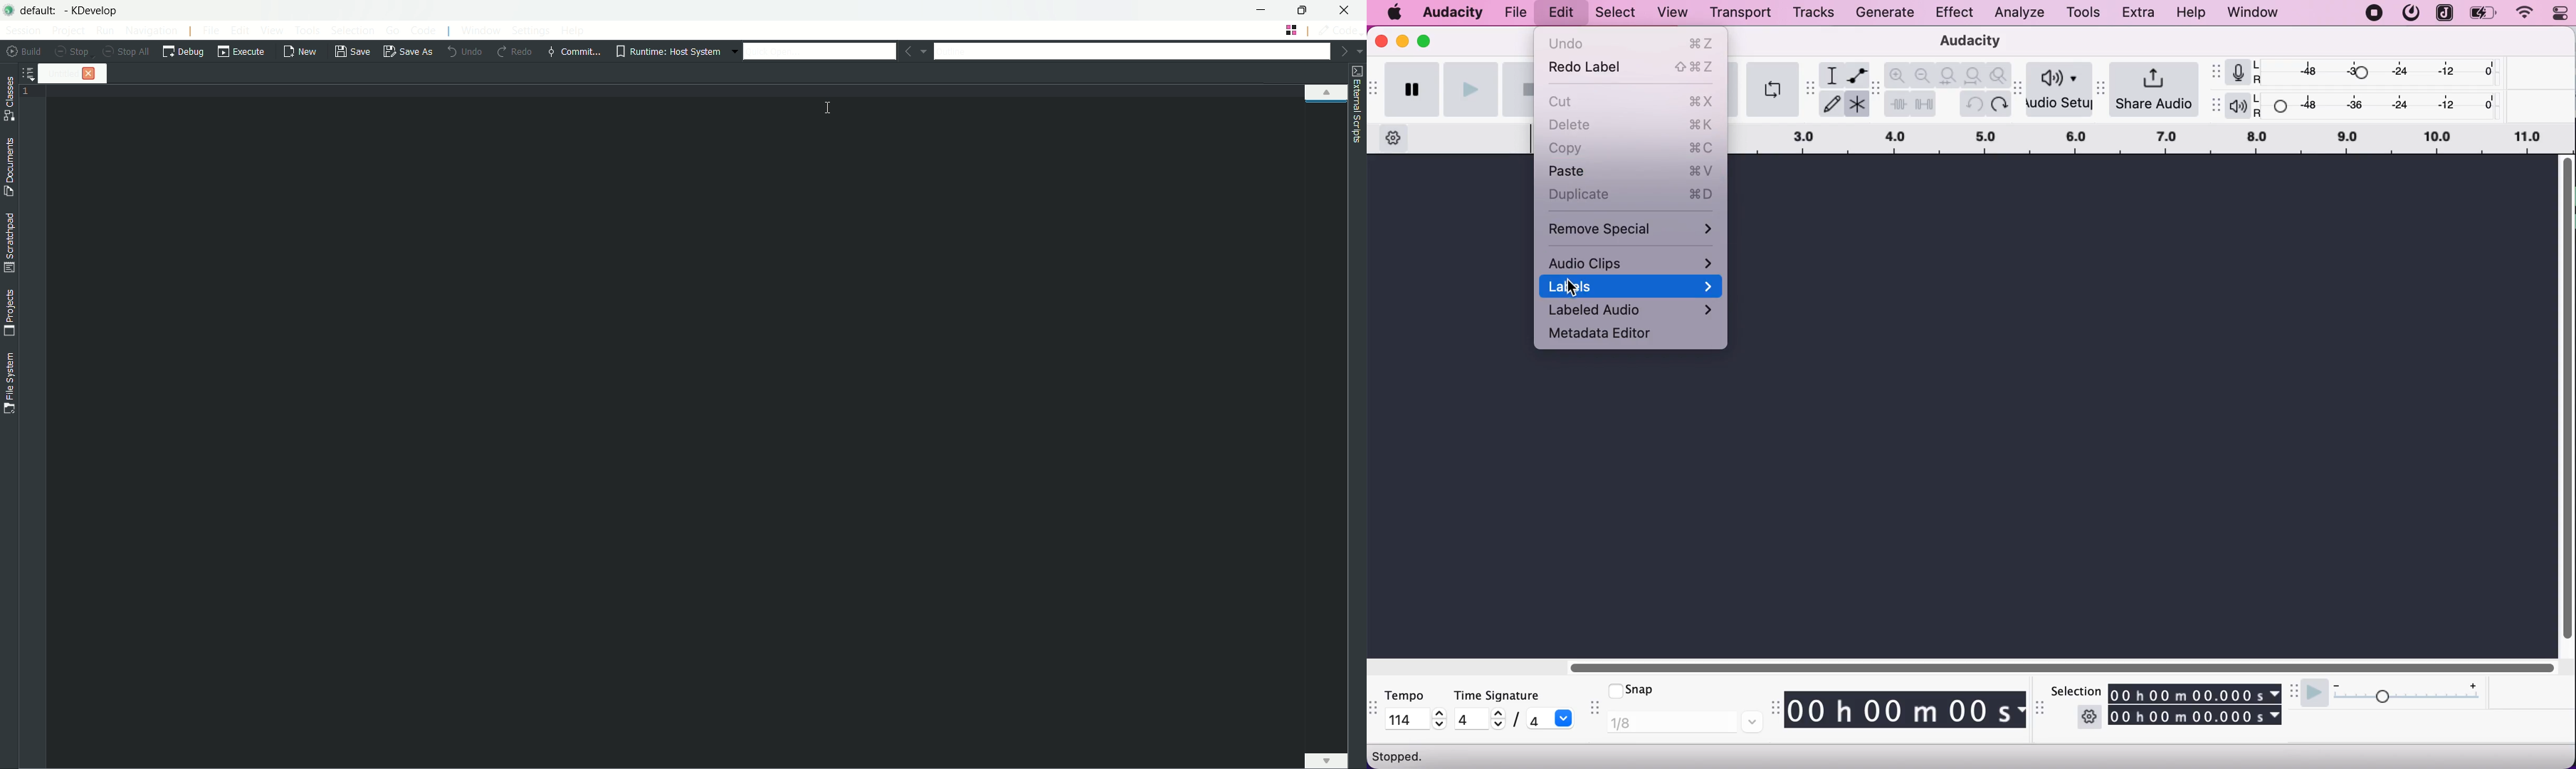 This screenshot has height=784, width=2576. What do you see at coordinates (1773, 709) in the screenshot?
I see `audacity time toolbar` at bounding box center [1773, 709].